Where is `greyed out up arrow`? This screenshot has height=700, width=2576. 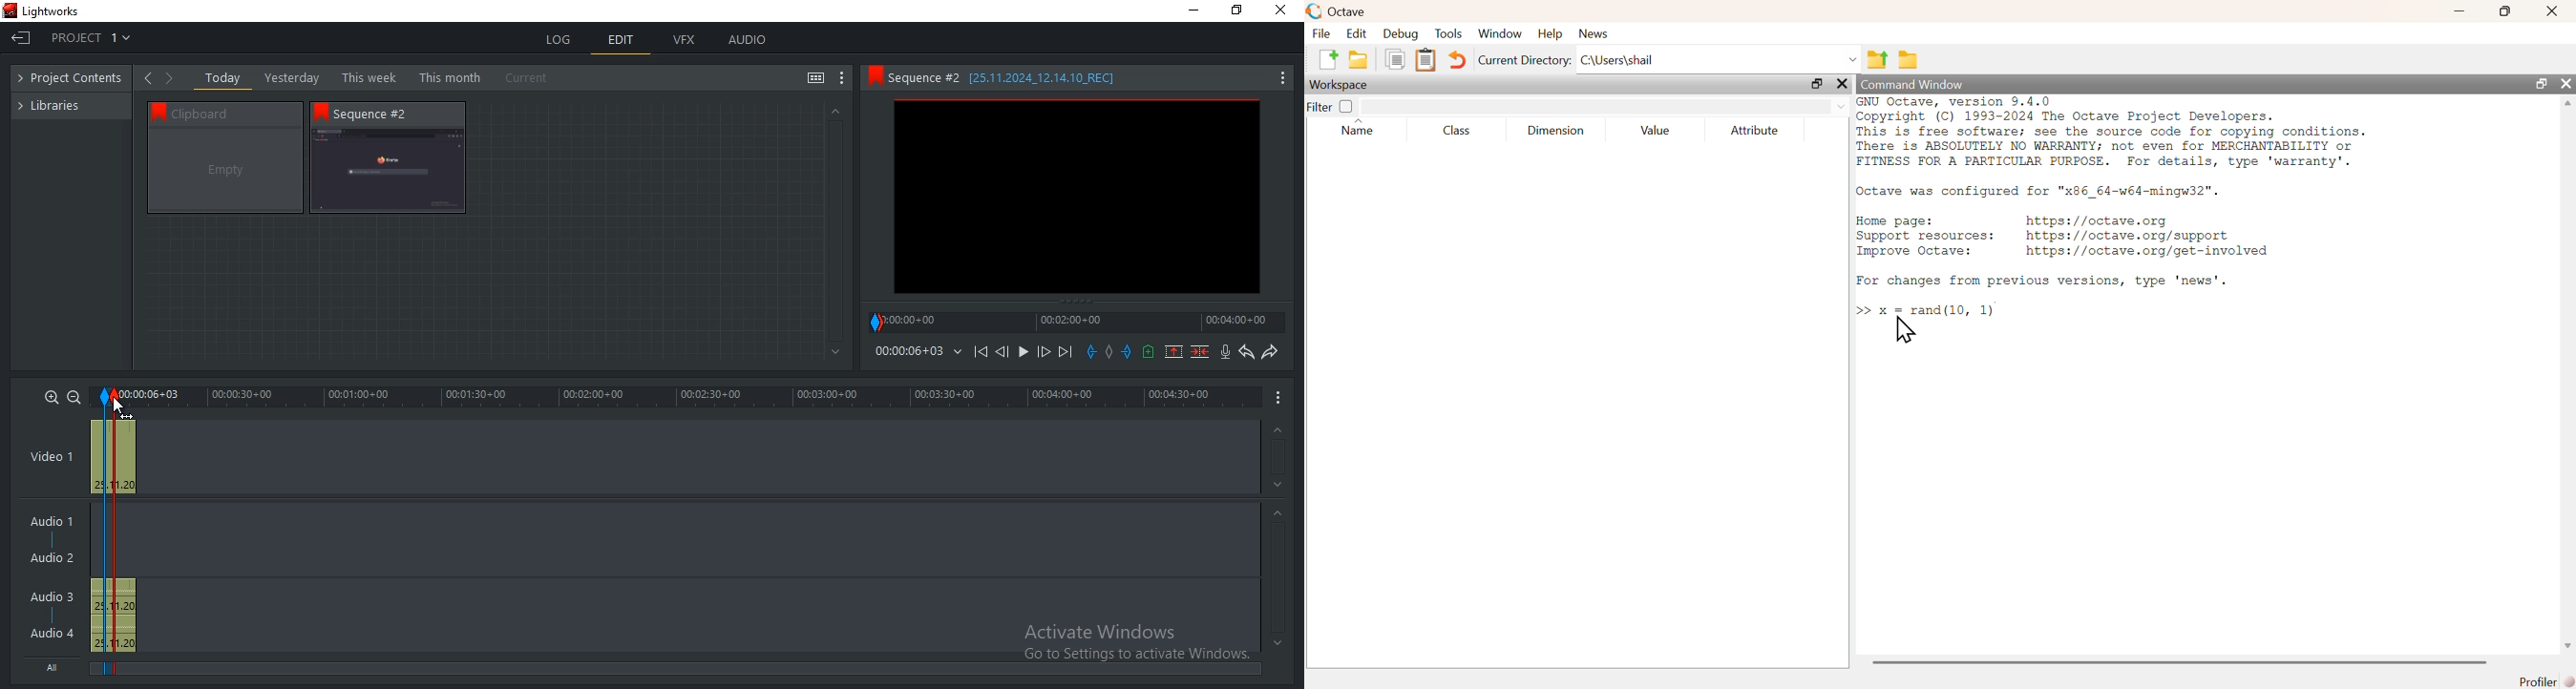
greyed out up arrow is located at coordinates (834, 110).